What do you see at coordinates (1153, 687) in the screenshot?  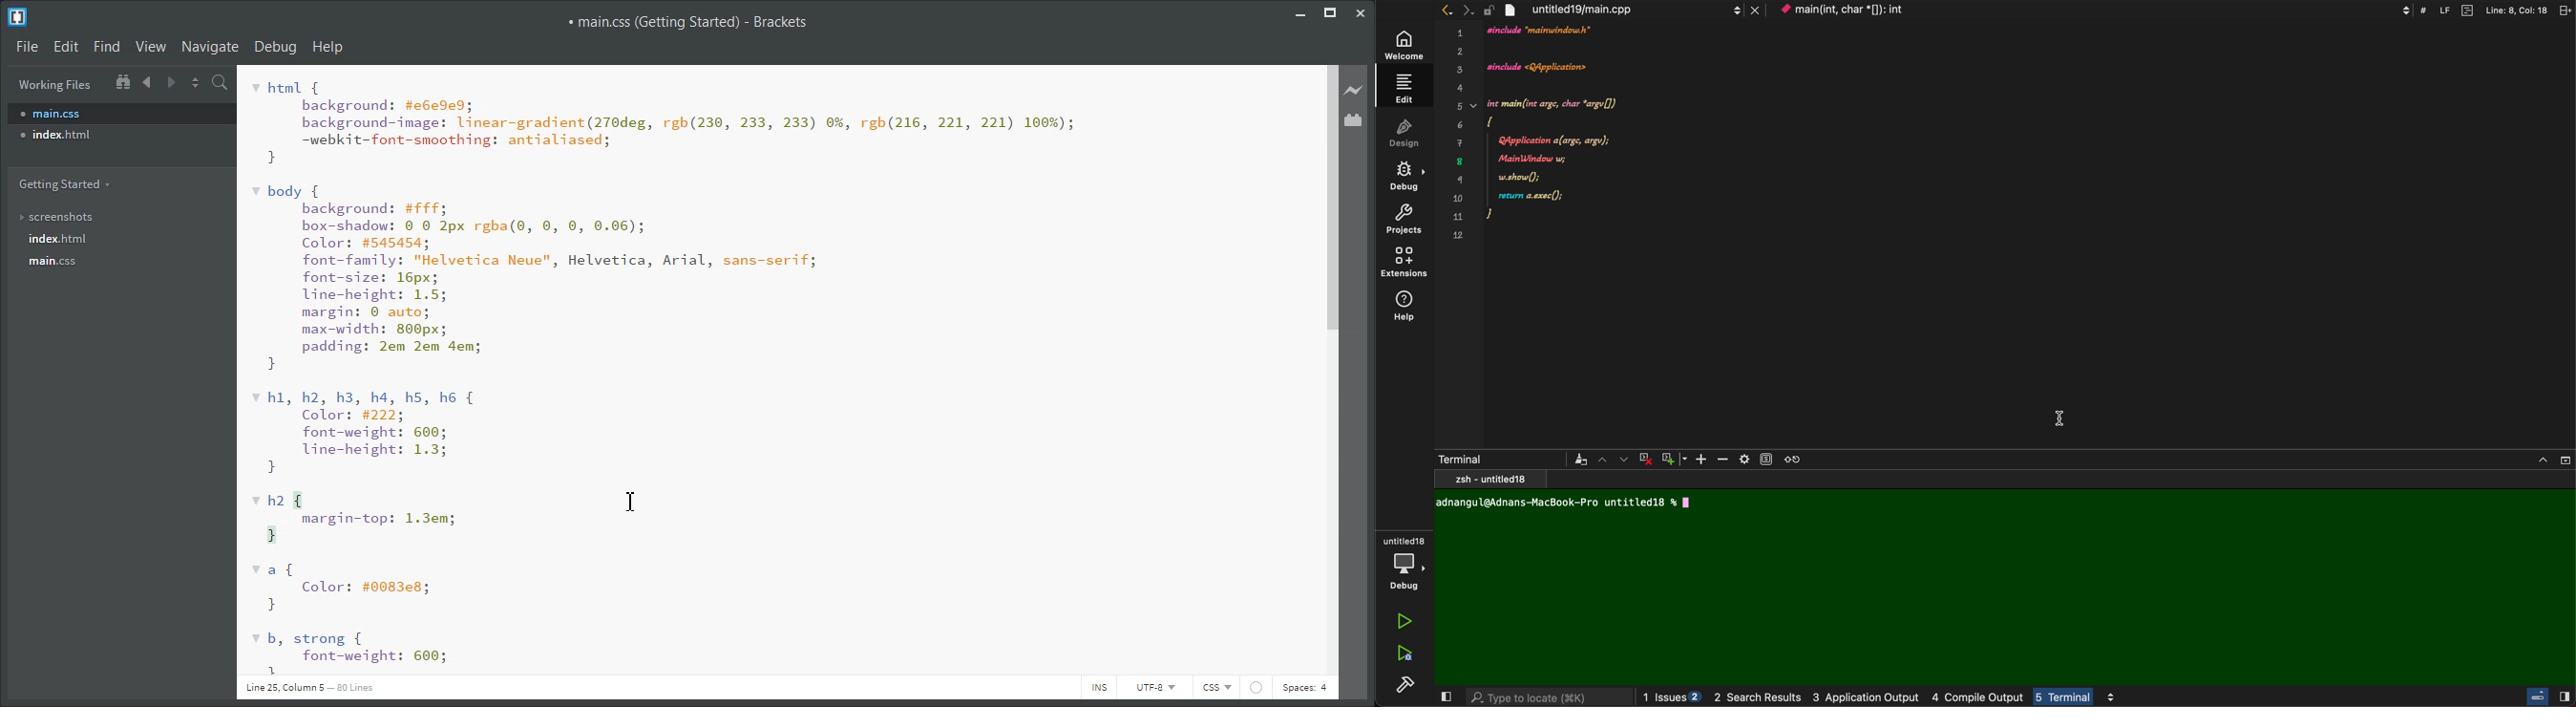 I see `UTF-8` at bounding box center [1153, 687].